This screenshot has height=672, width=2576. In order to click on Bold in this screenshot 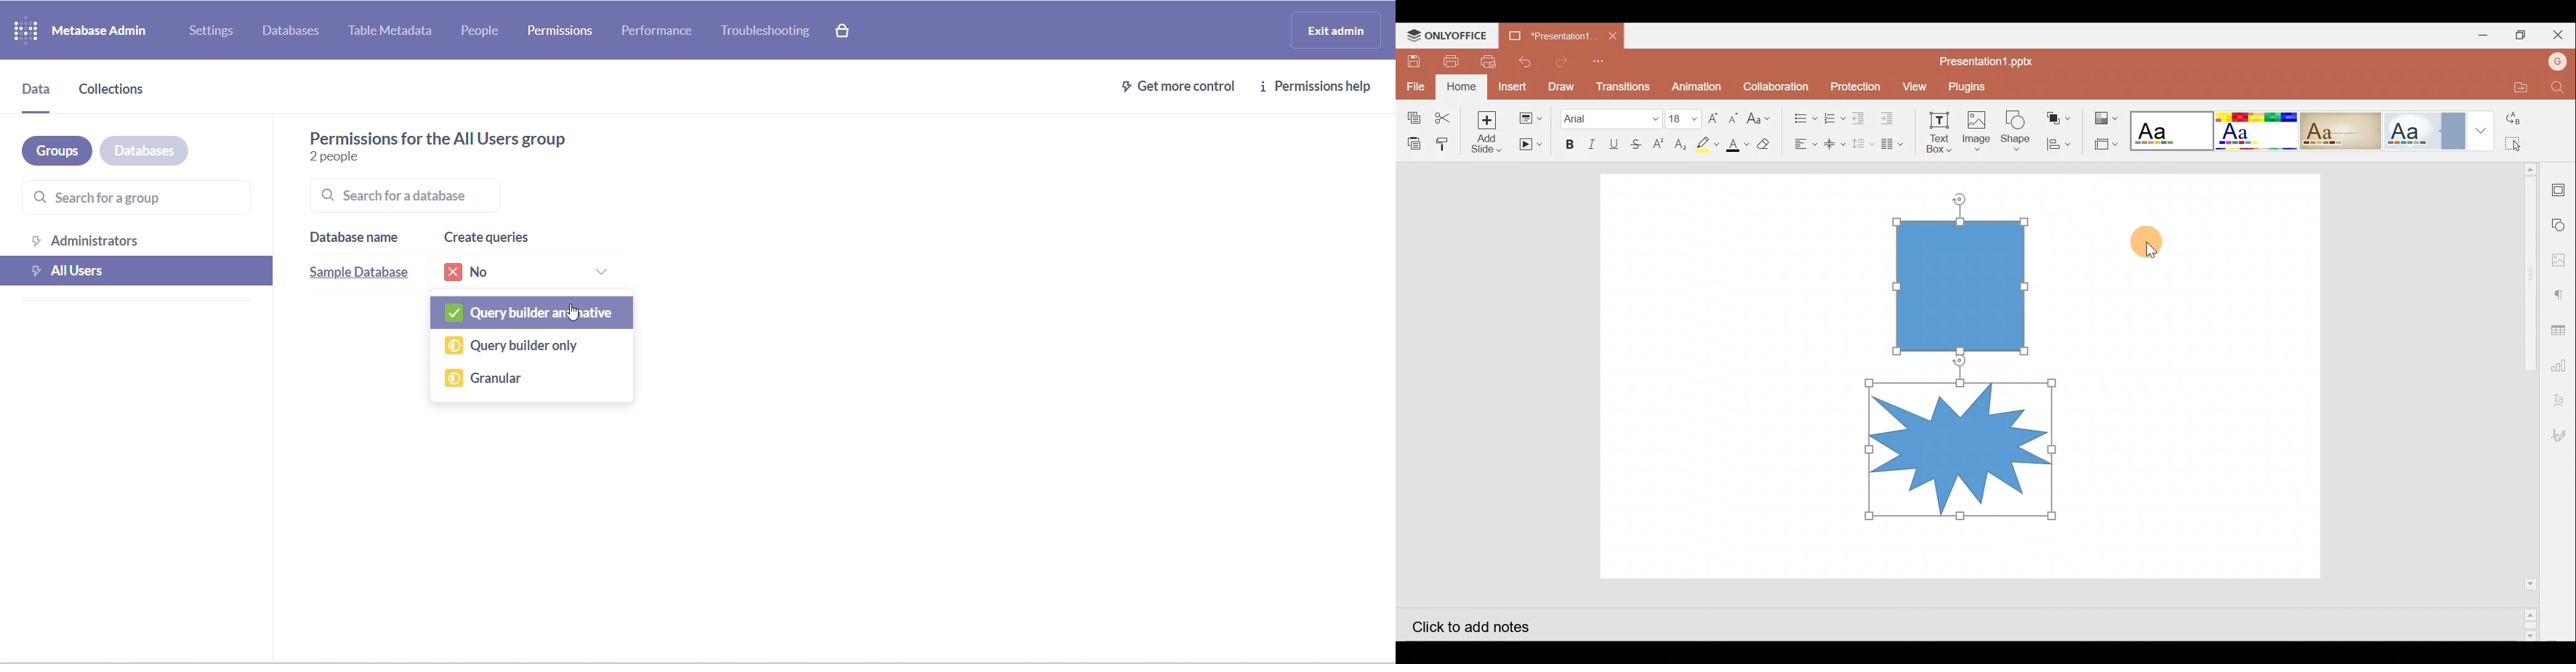, I will do `click(1568, 142)`.